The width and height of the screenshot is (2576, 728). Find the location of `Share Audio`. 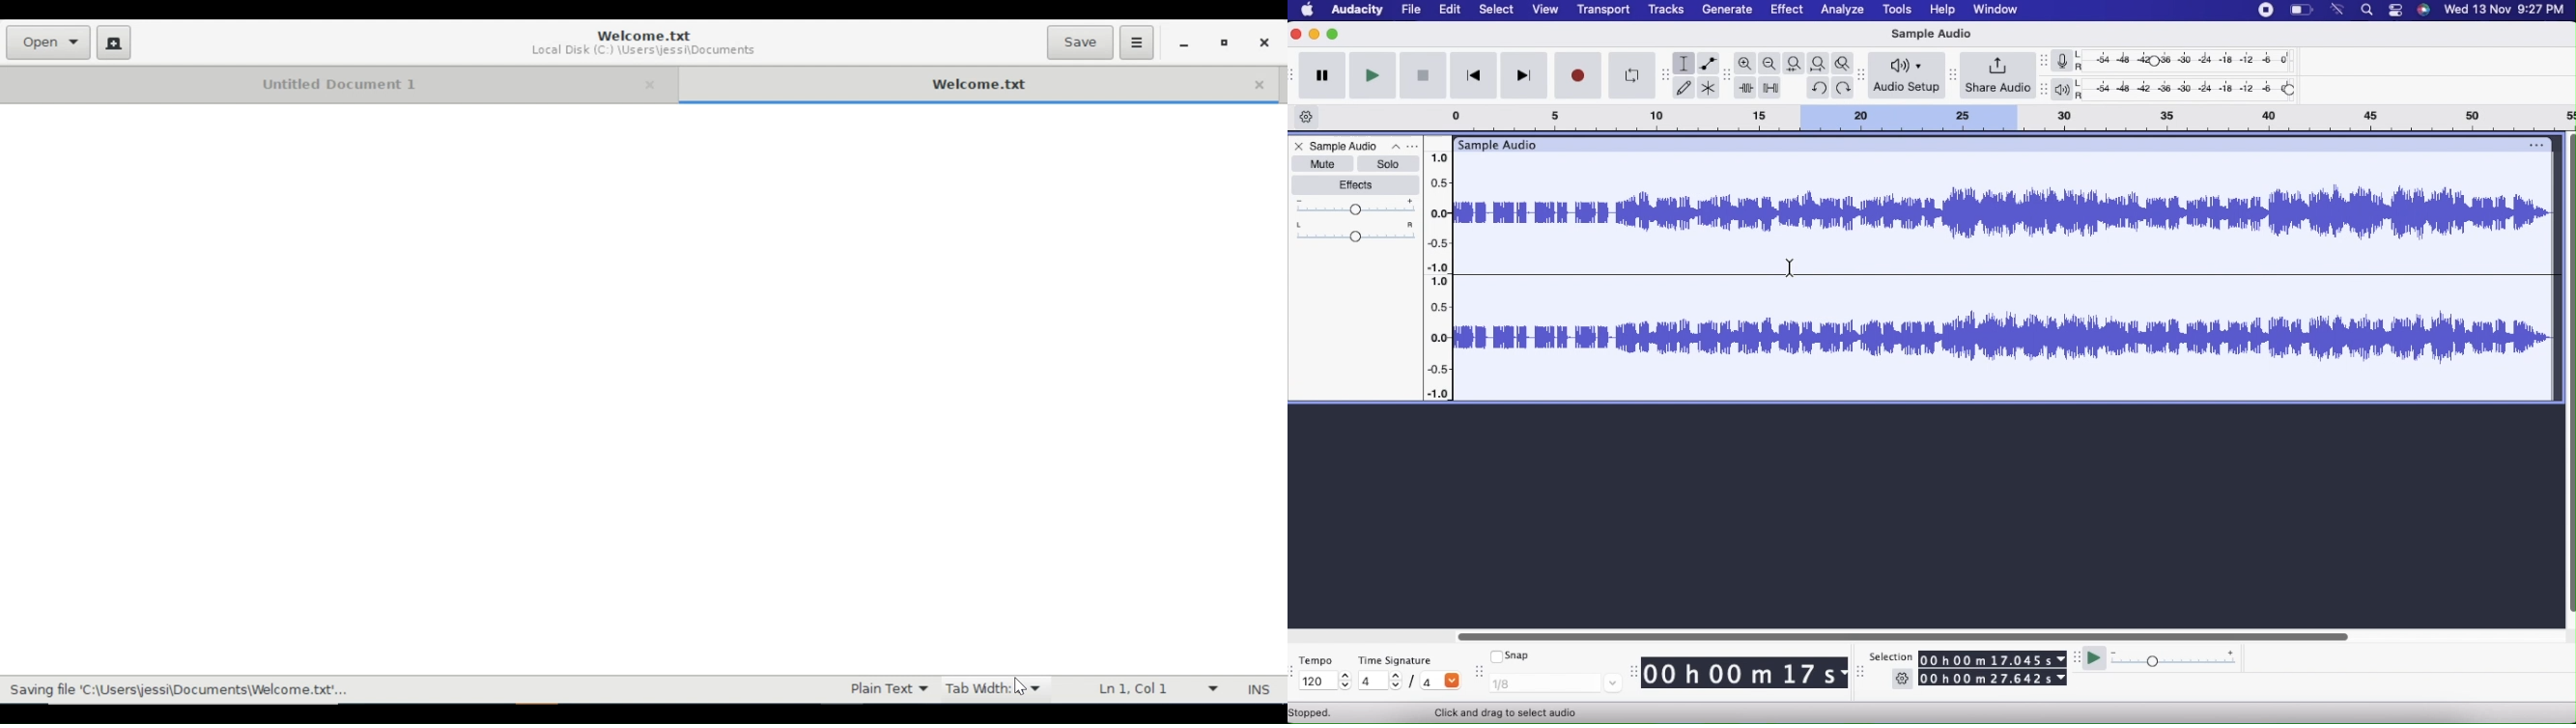

Share Audio is located at coordinates (1997, 76).